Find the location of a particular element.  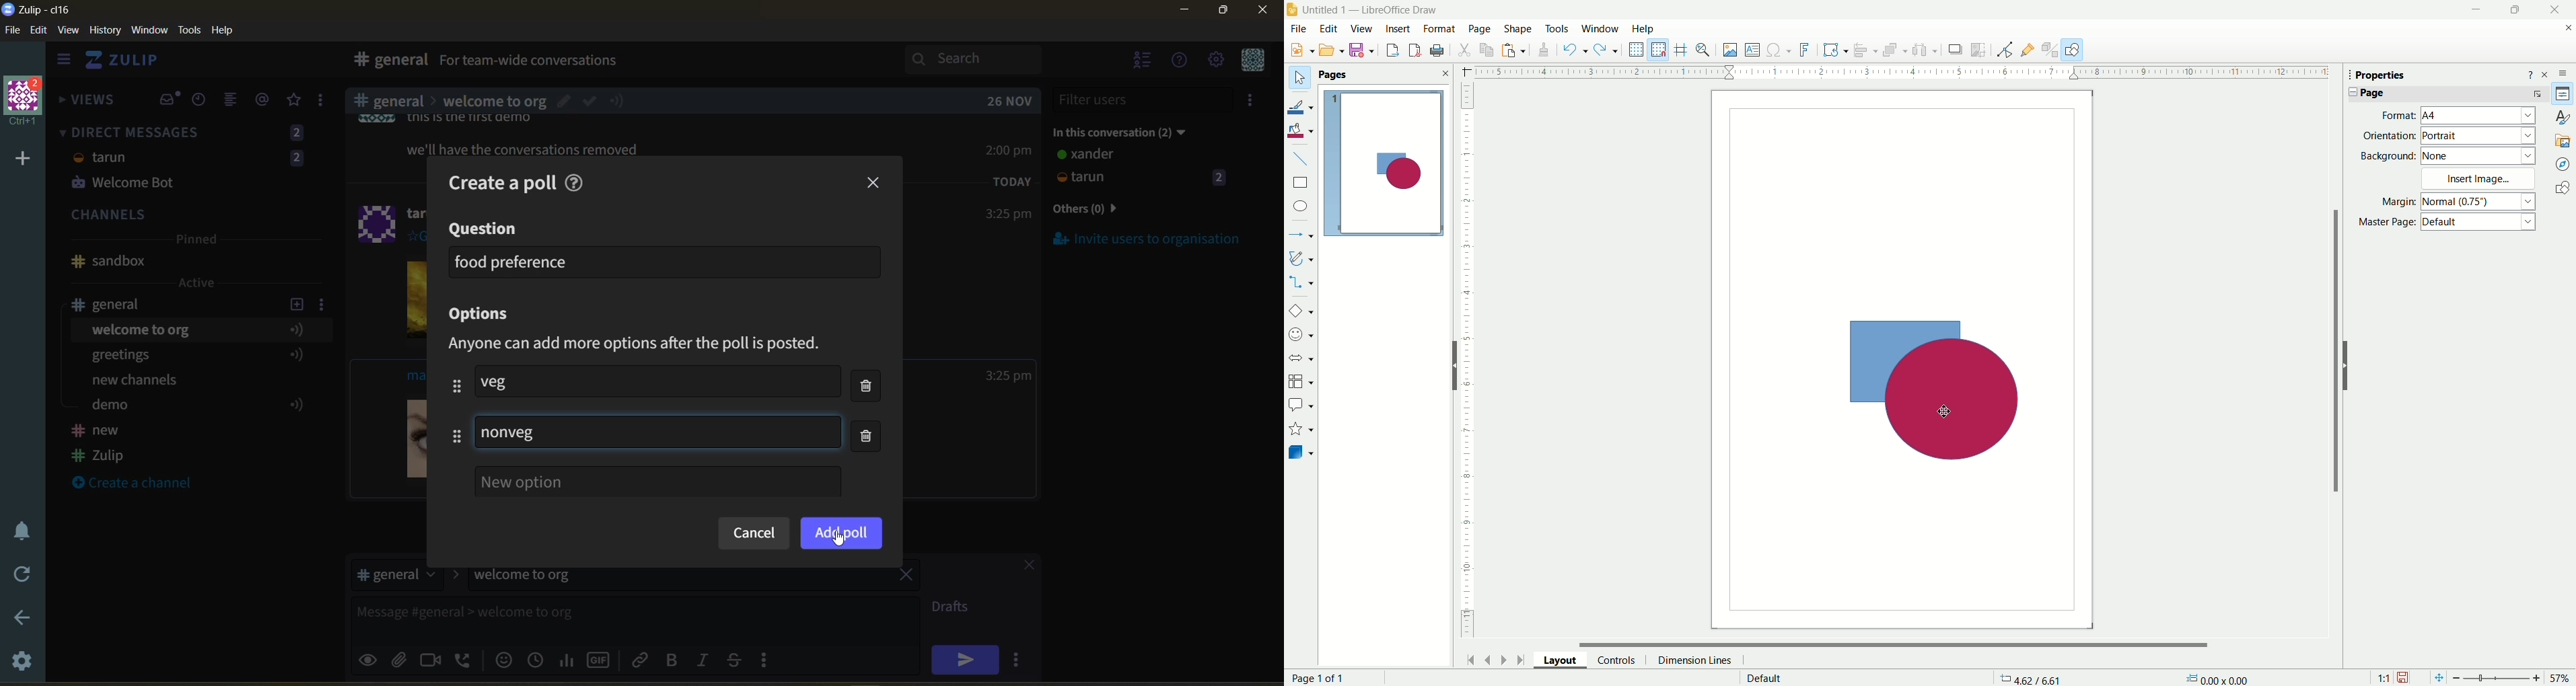

new option is located at coordinates (658, 481).